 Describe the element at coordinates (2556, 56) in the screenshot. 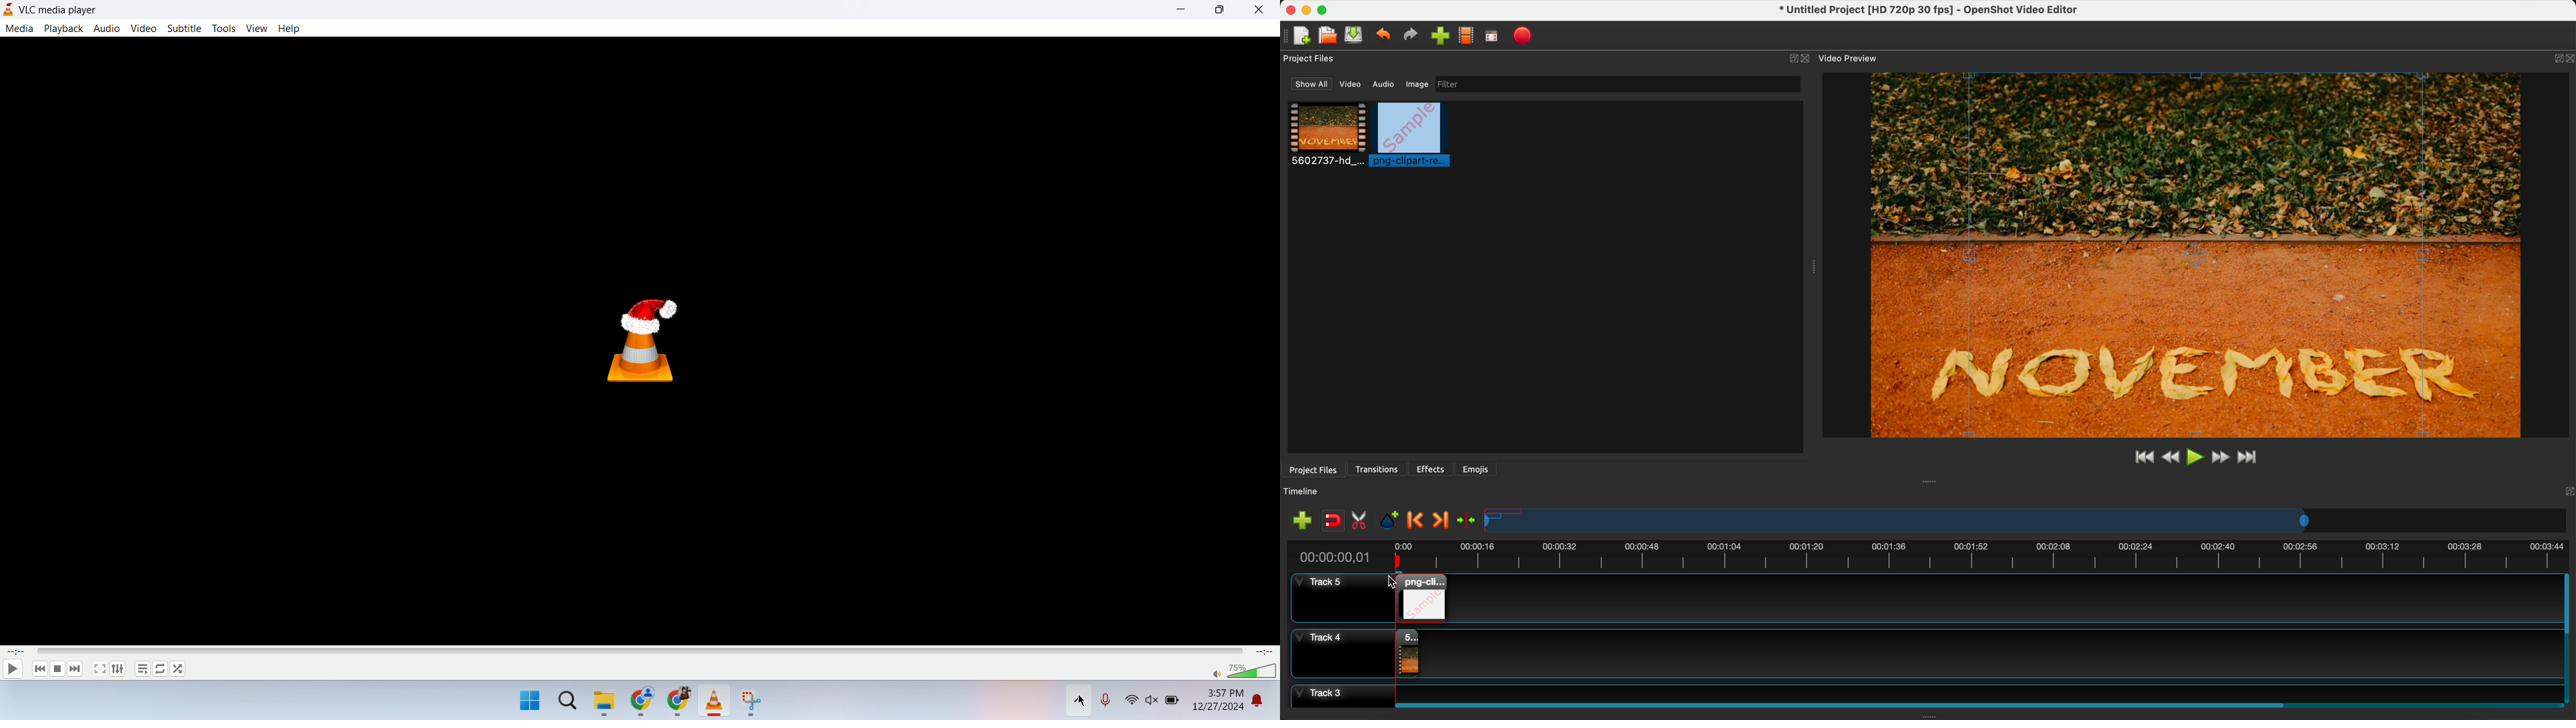

I see `BUTTON` at that location.